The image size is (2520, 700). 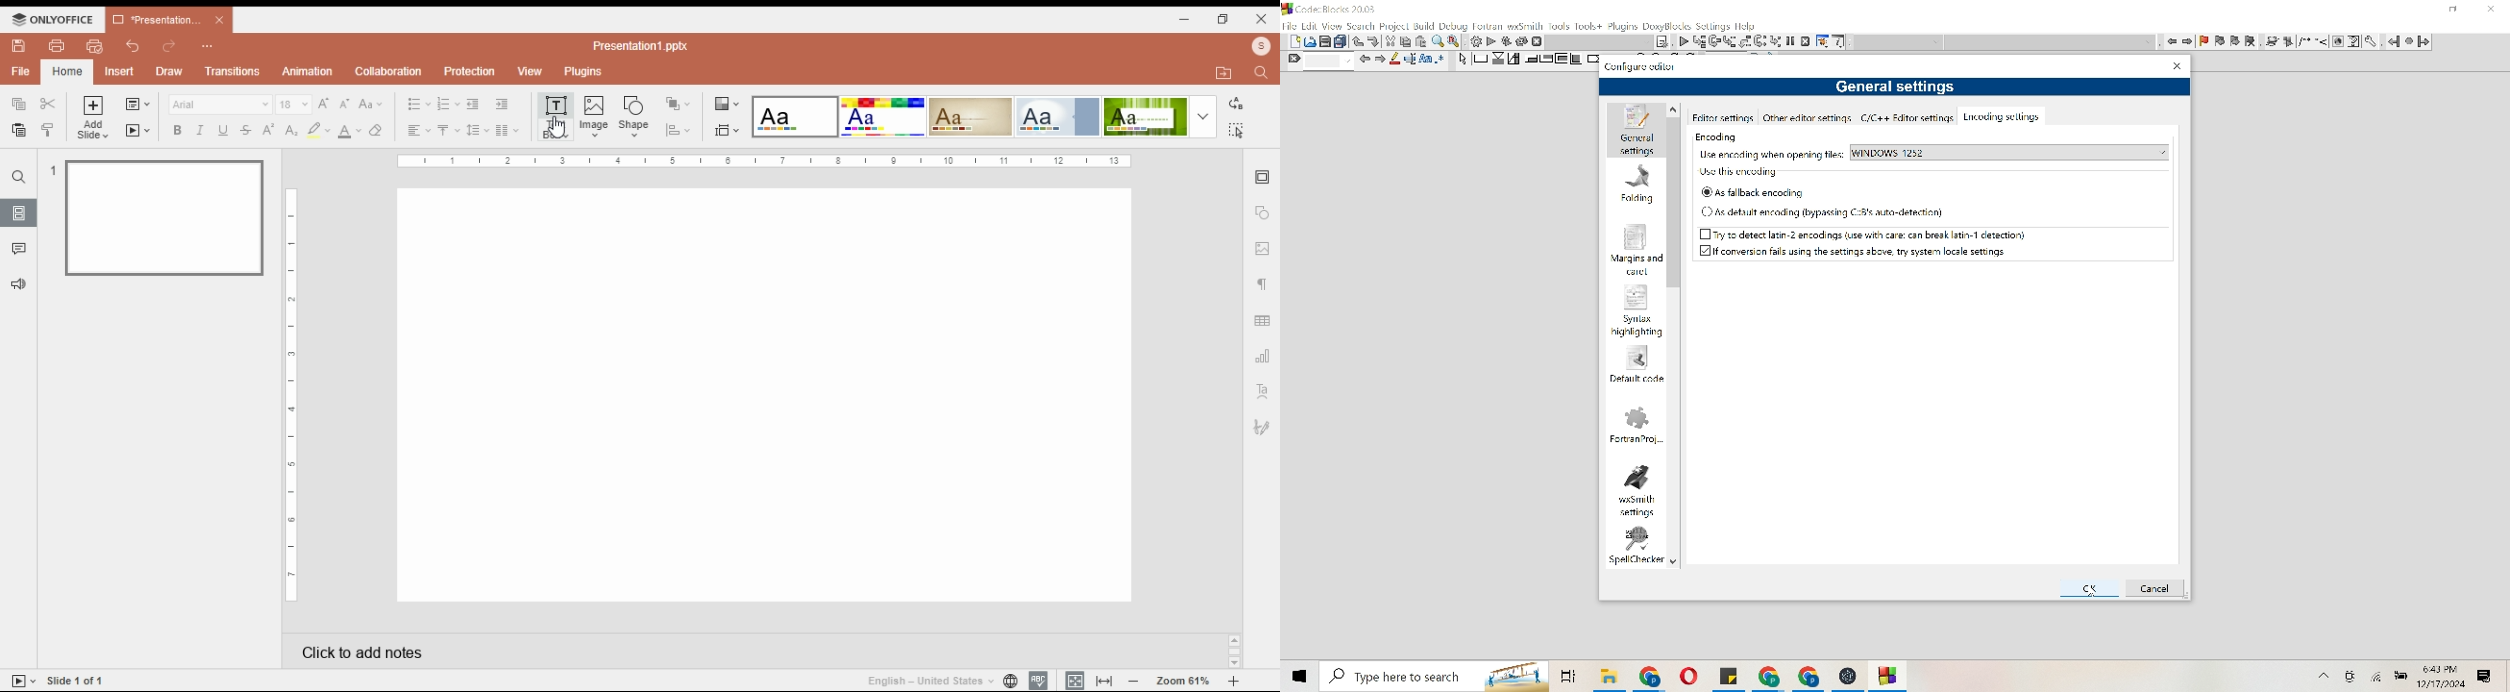 What do you see at coordinates (470, 70) in the screenshot?
I see `protection` at bounding box center [470, 70].